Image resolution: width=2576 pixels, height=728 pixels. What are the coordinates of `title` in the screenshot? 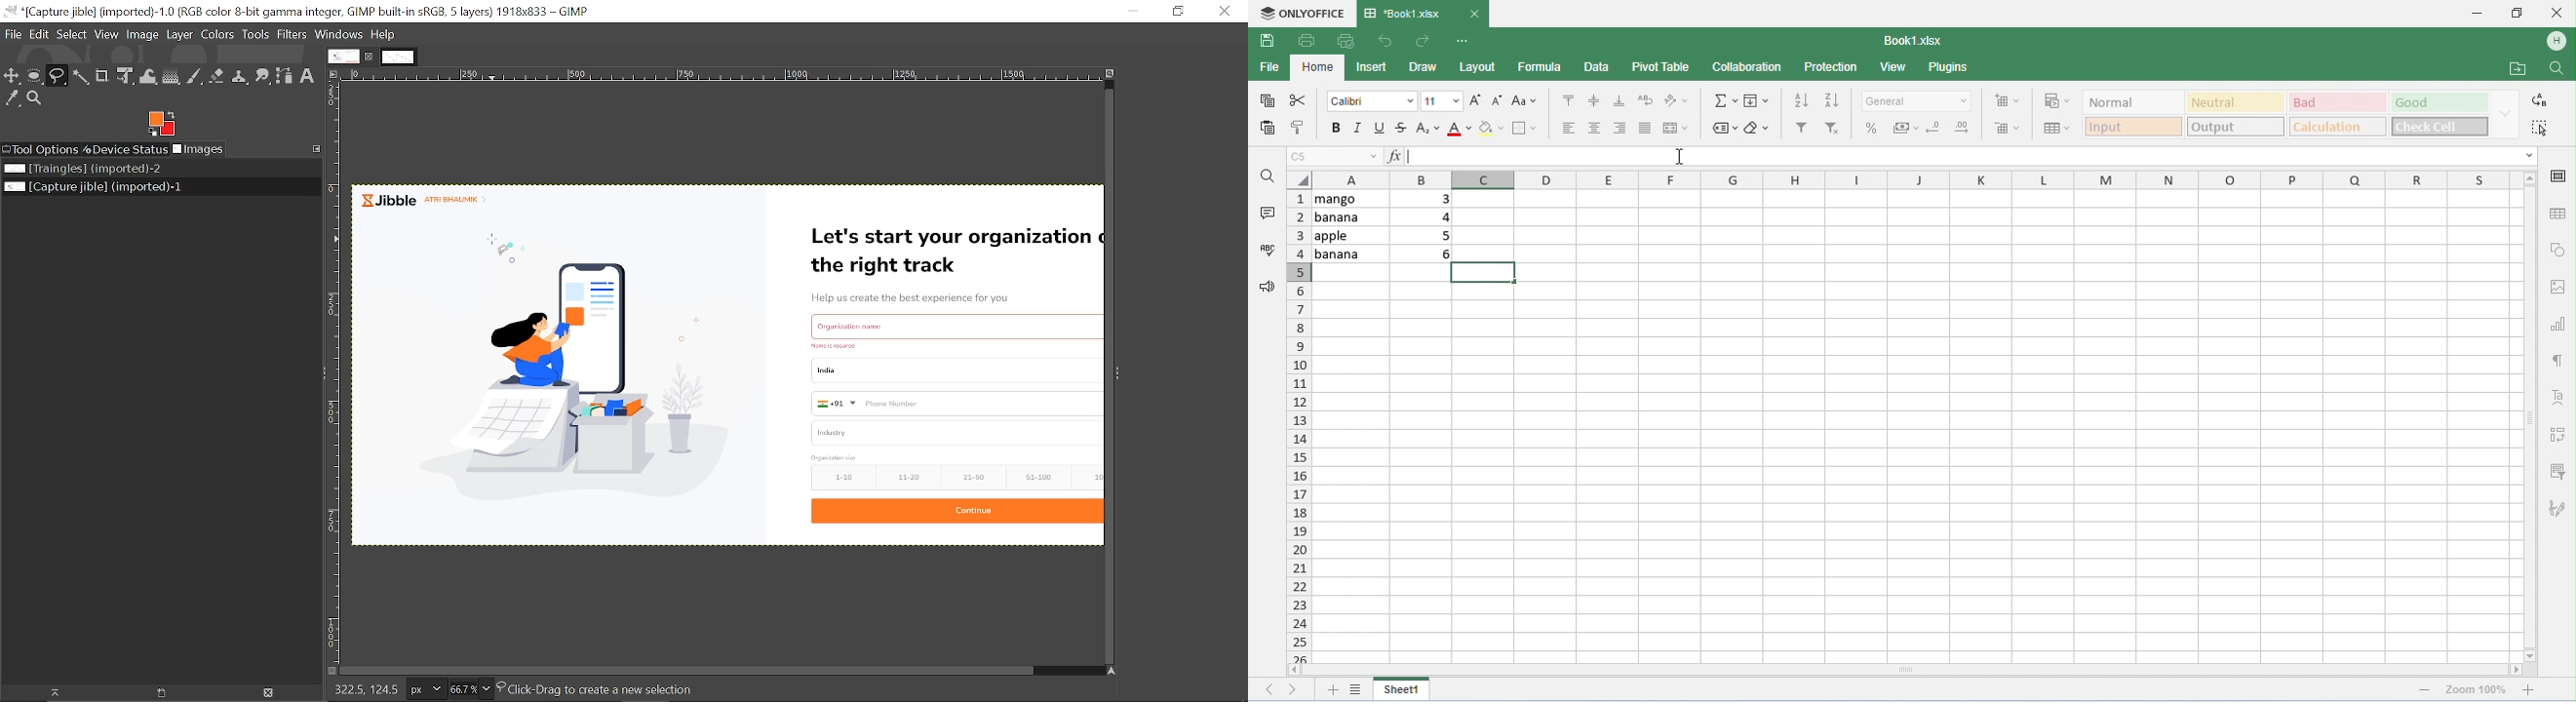 It's located at (1404, 13).